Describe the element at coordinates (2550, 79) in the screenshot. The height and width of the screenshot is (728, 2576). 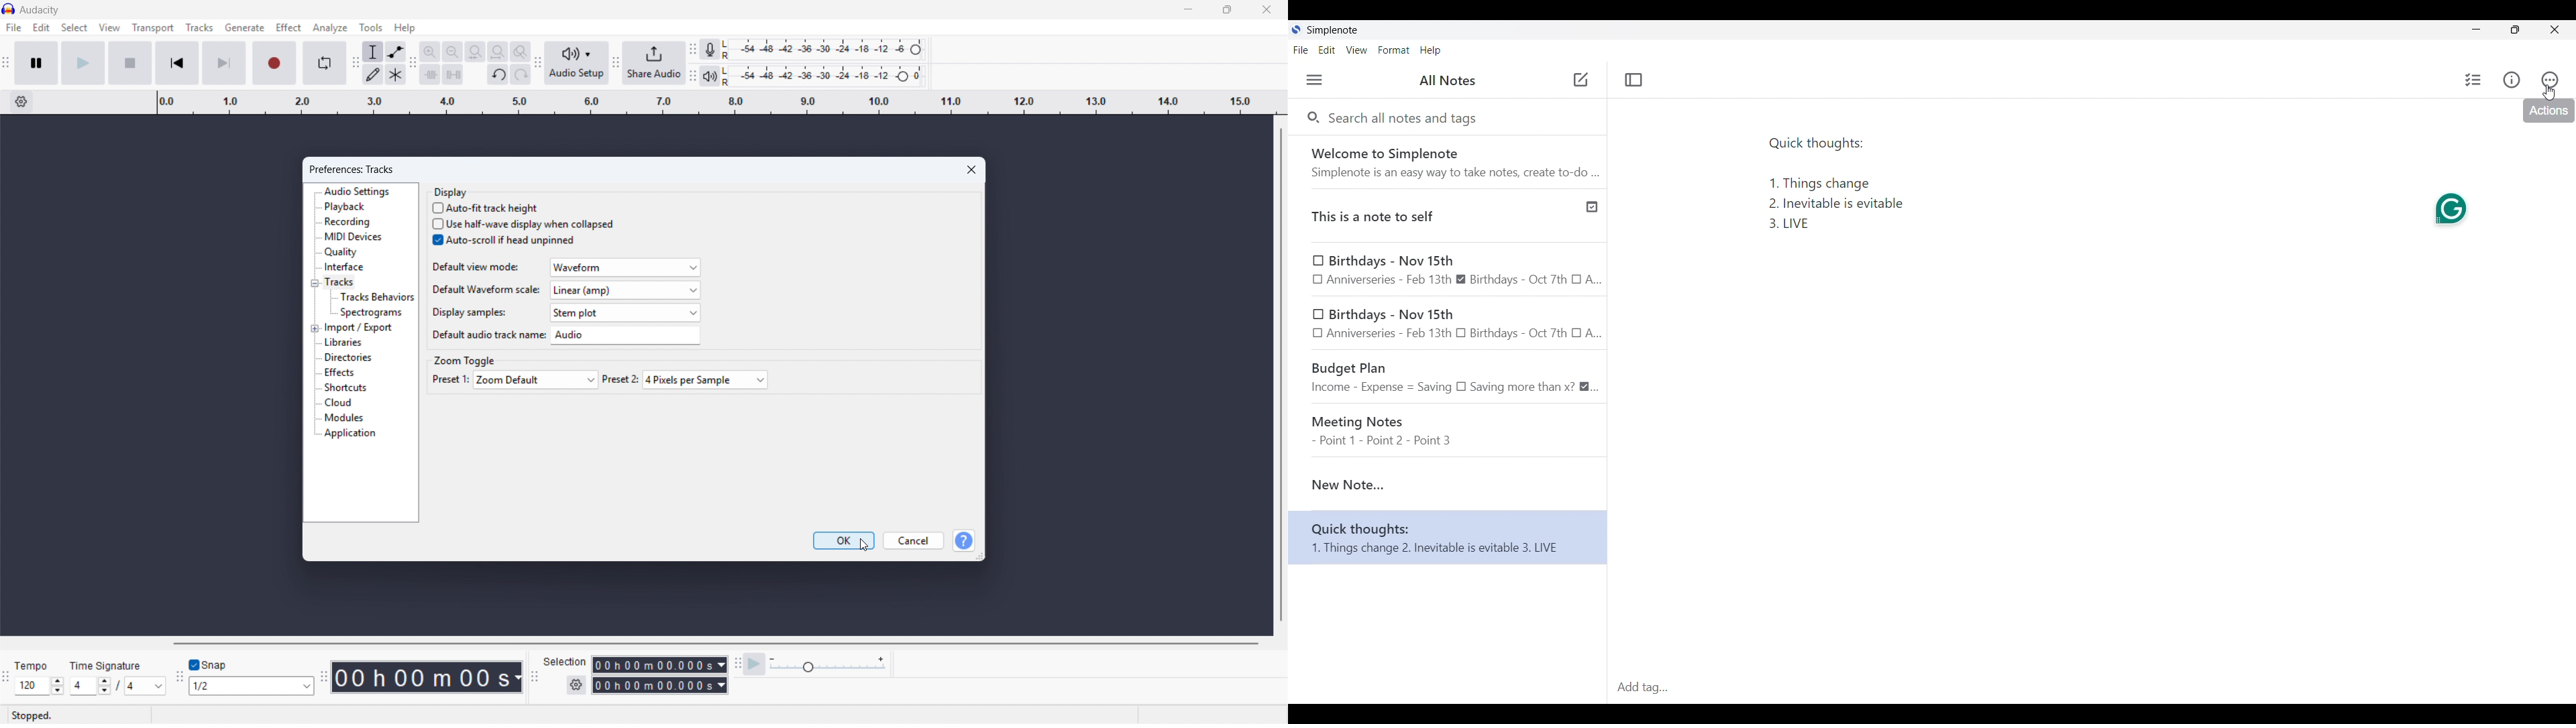
I see `Actions` at that location.